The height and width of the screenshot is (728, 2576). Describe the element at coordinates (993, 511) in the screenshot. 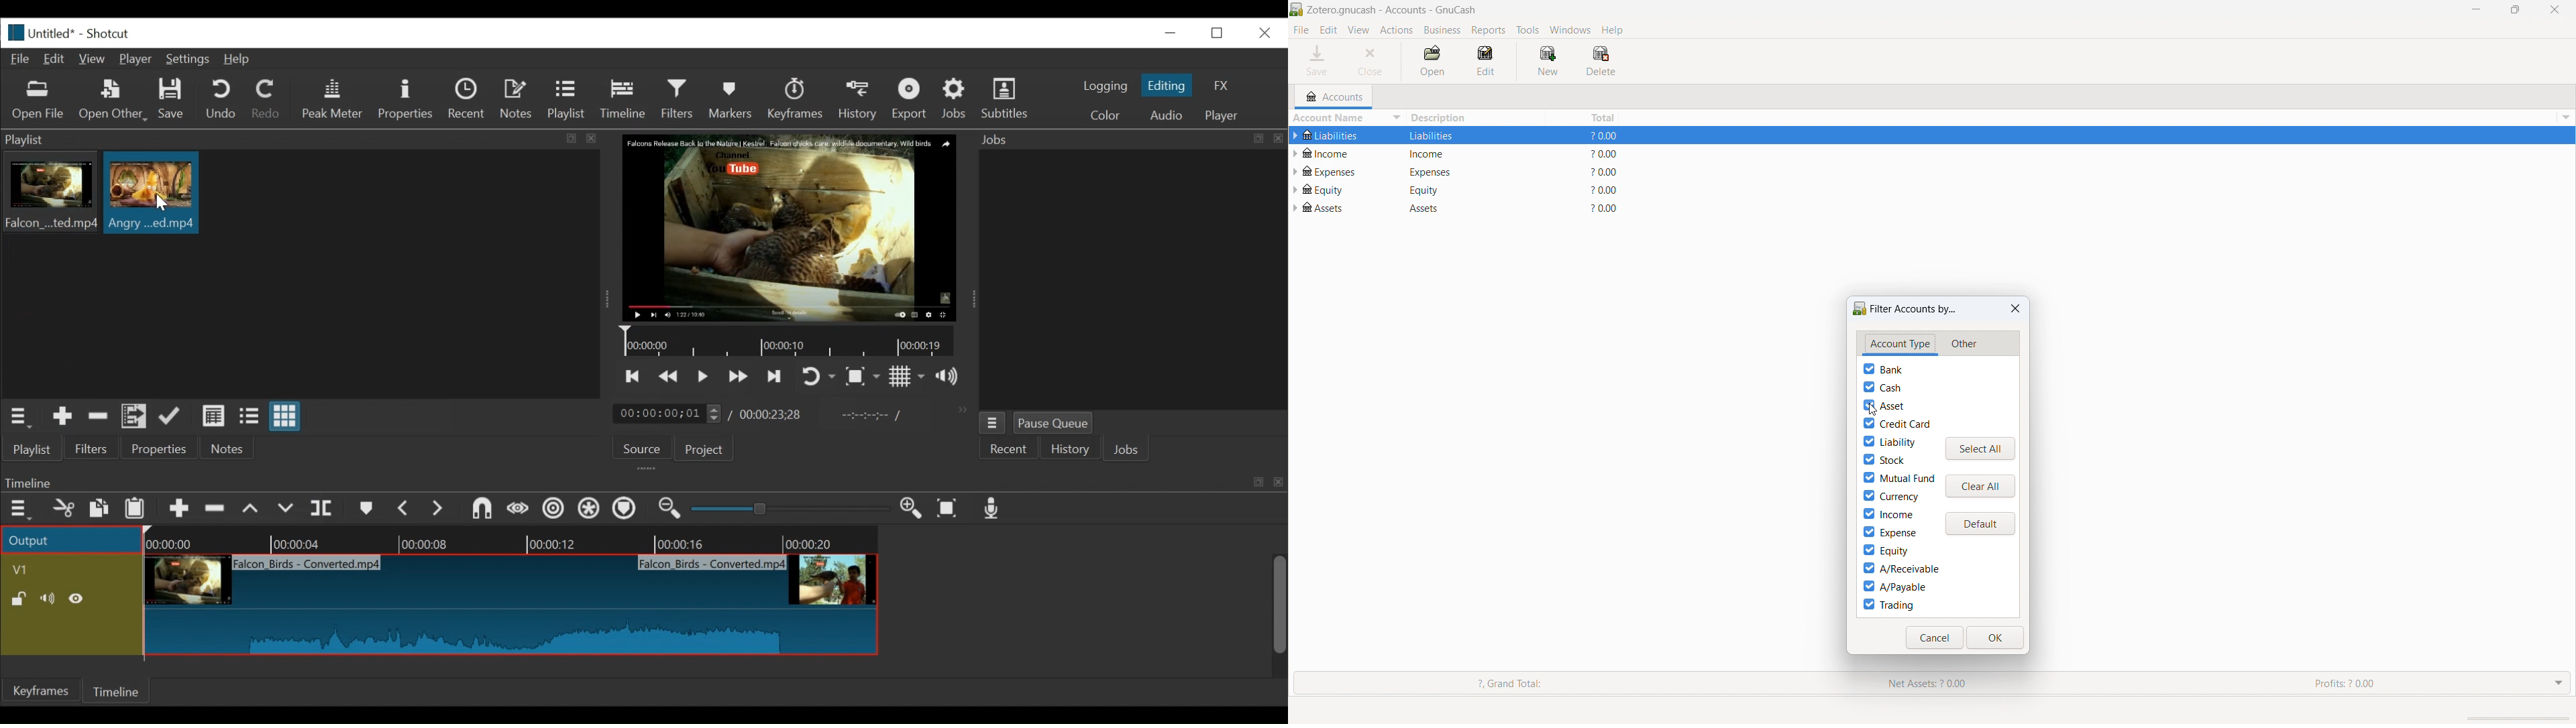

I see `Record audio` at that location.